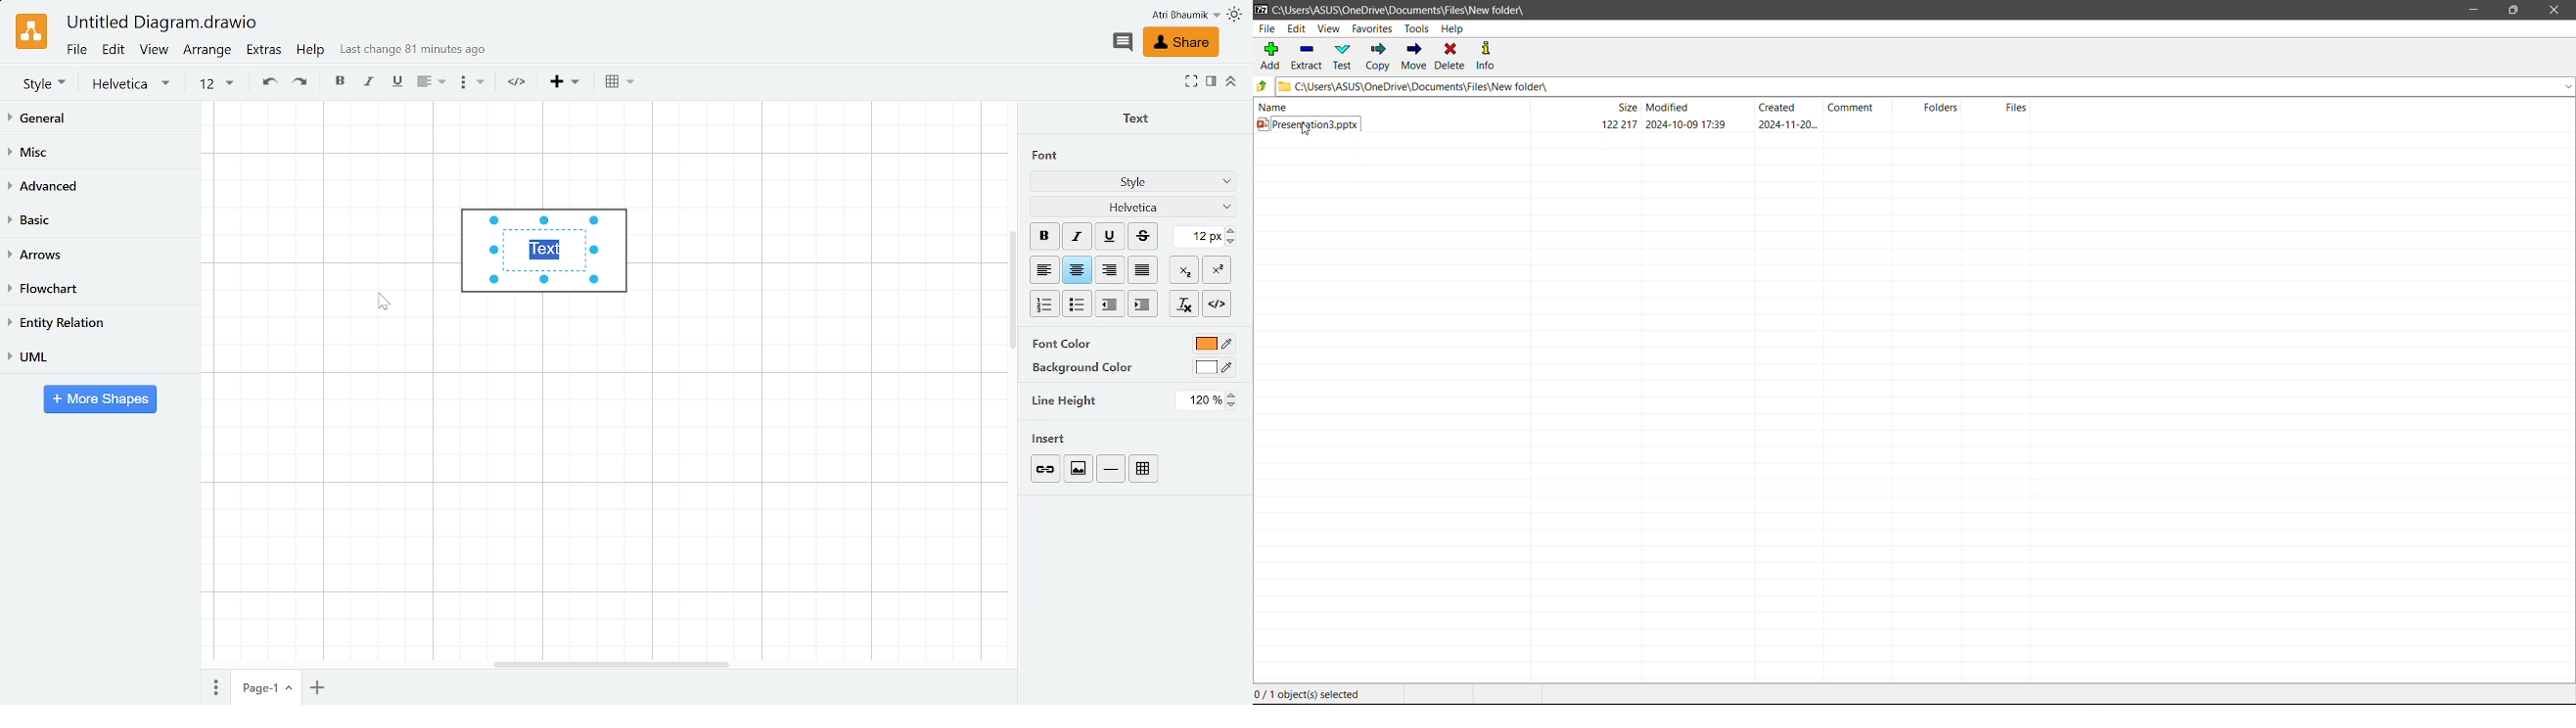 The height and width of the screenshot is (728, 2576). I want to click on CLear formatting, so click(1183, 305).